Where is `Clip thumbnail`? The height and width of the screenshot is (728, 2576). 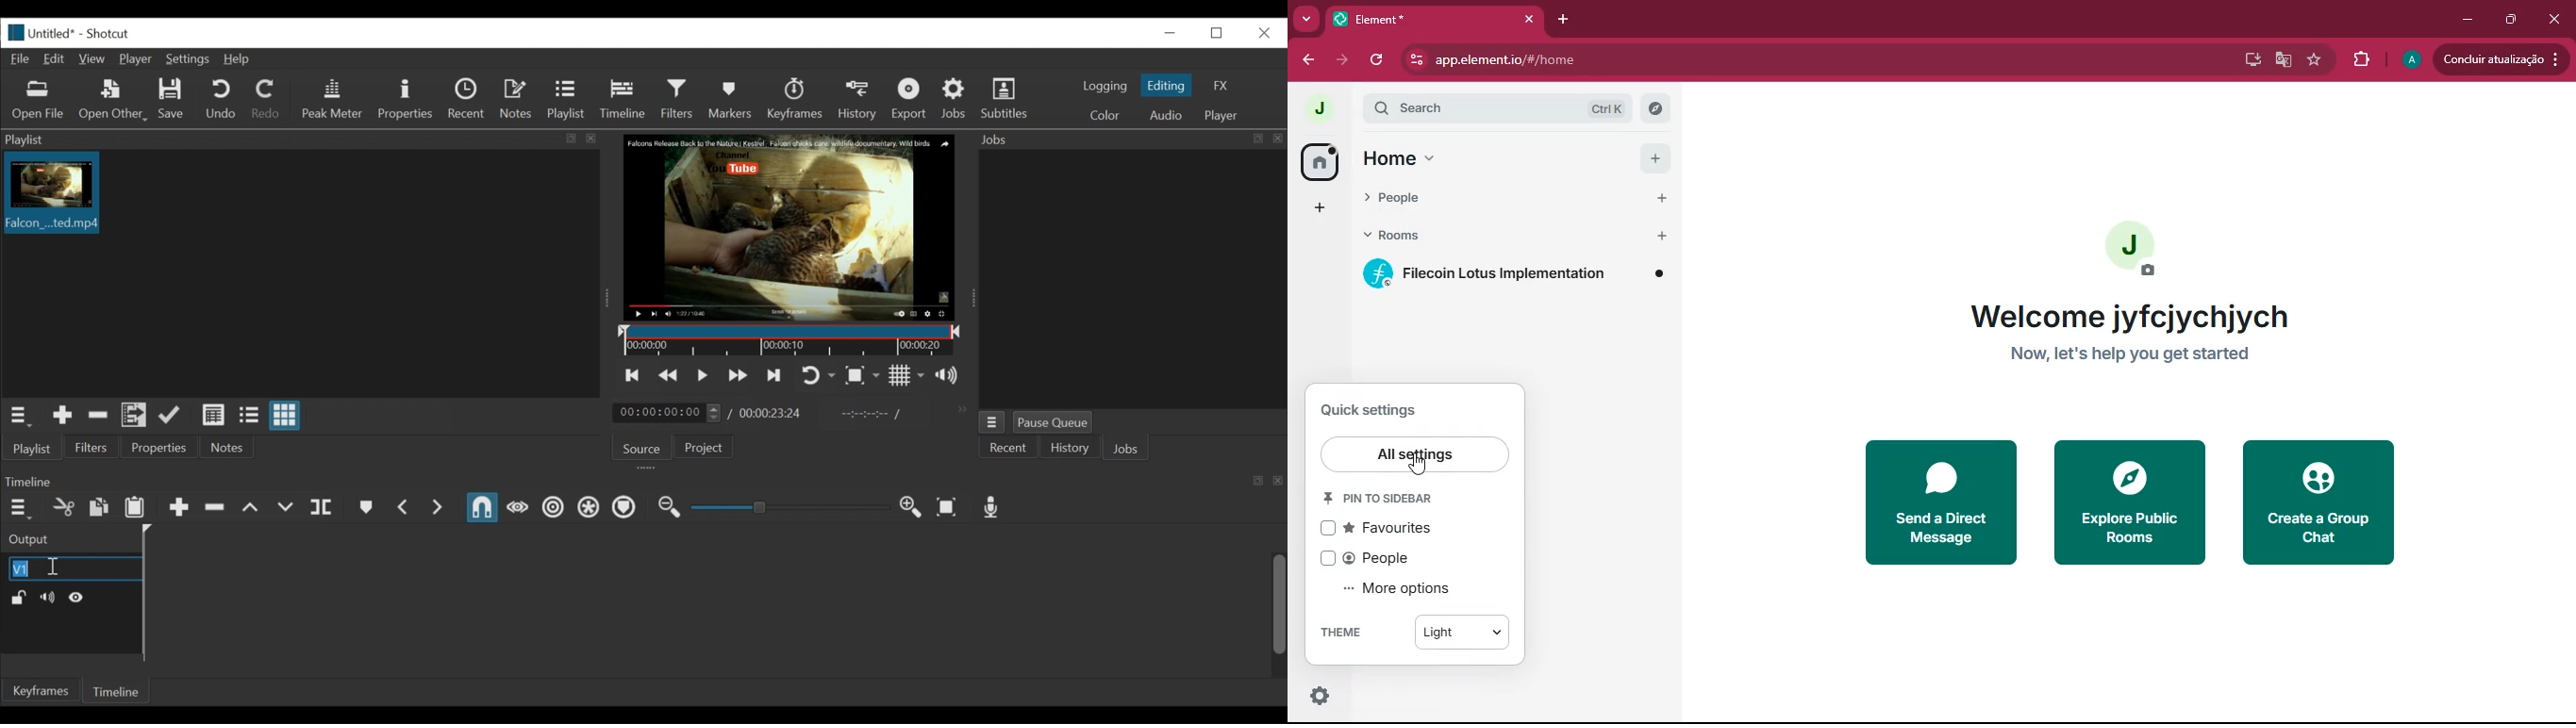 Clip thumbnail is located at coordinates (298, 274).